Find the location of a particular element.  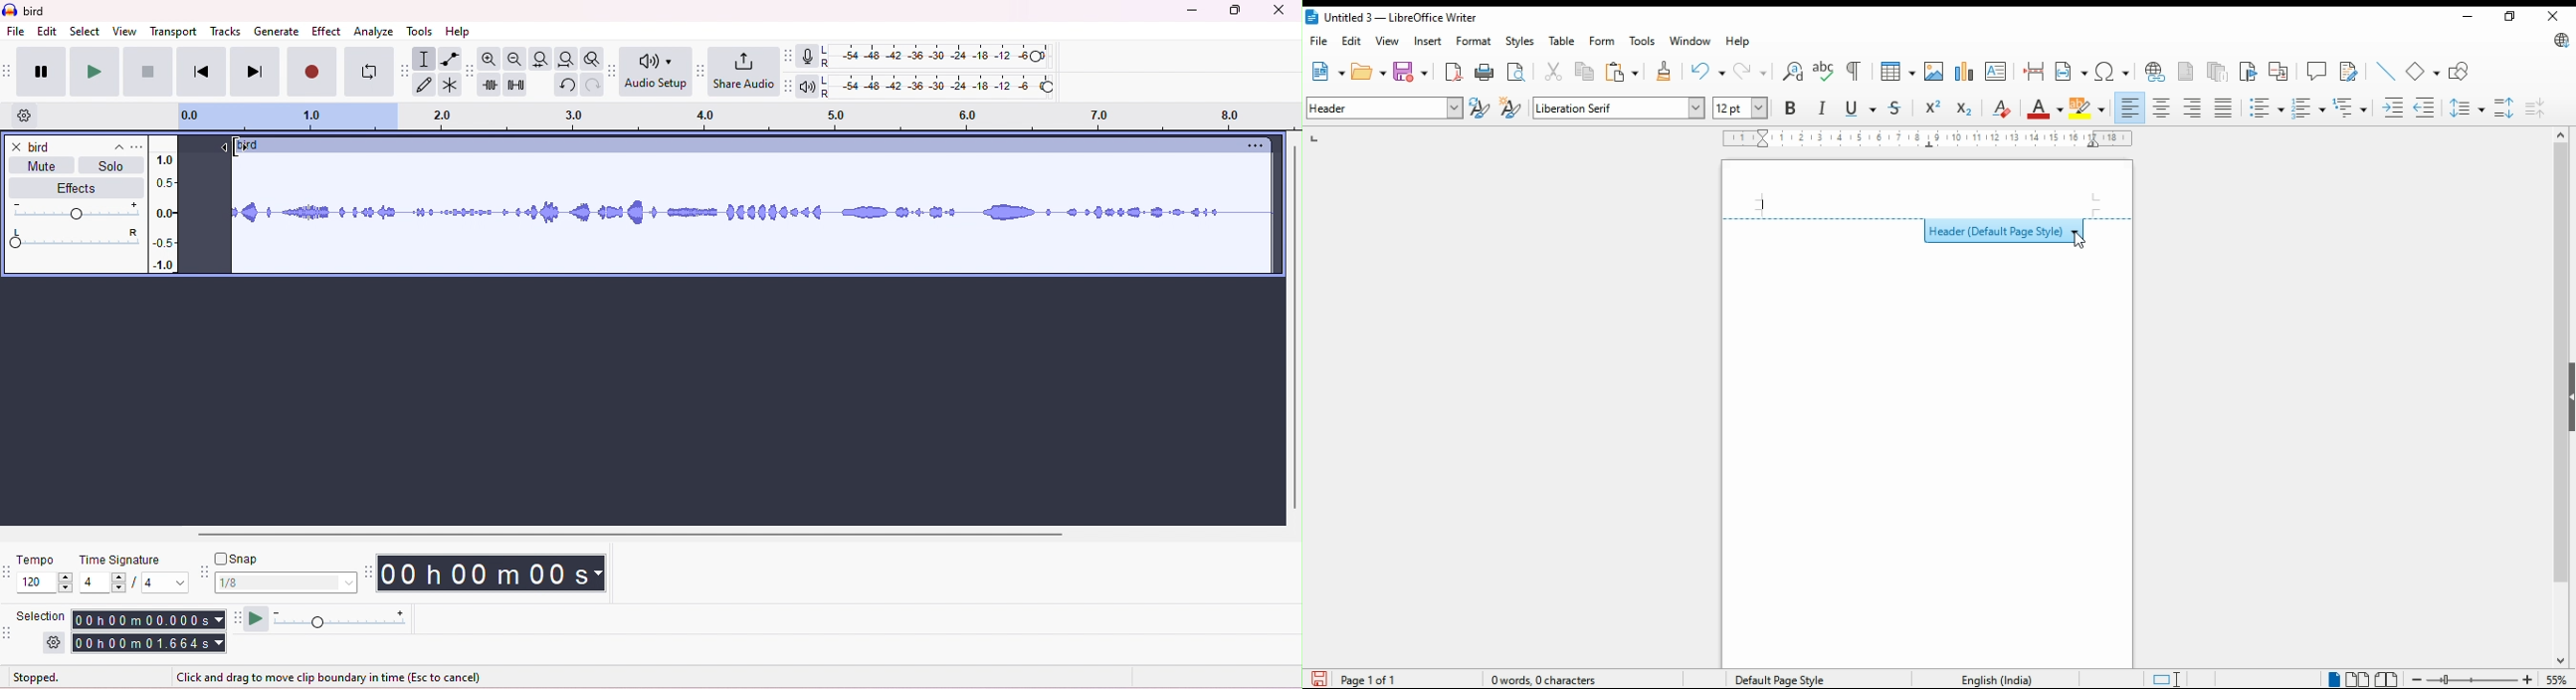

format directly as pdf is located at coordinates (1455, 72).